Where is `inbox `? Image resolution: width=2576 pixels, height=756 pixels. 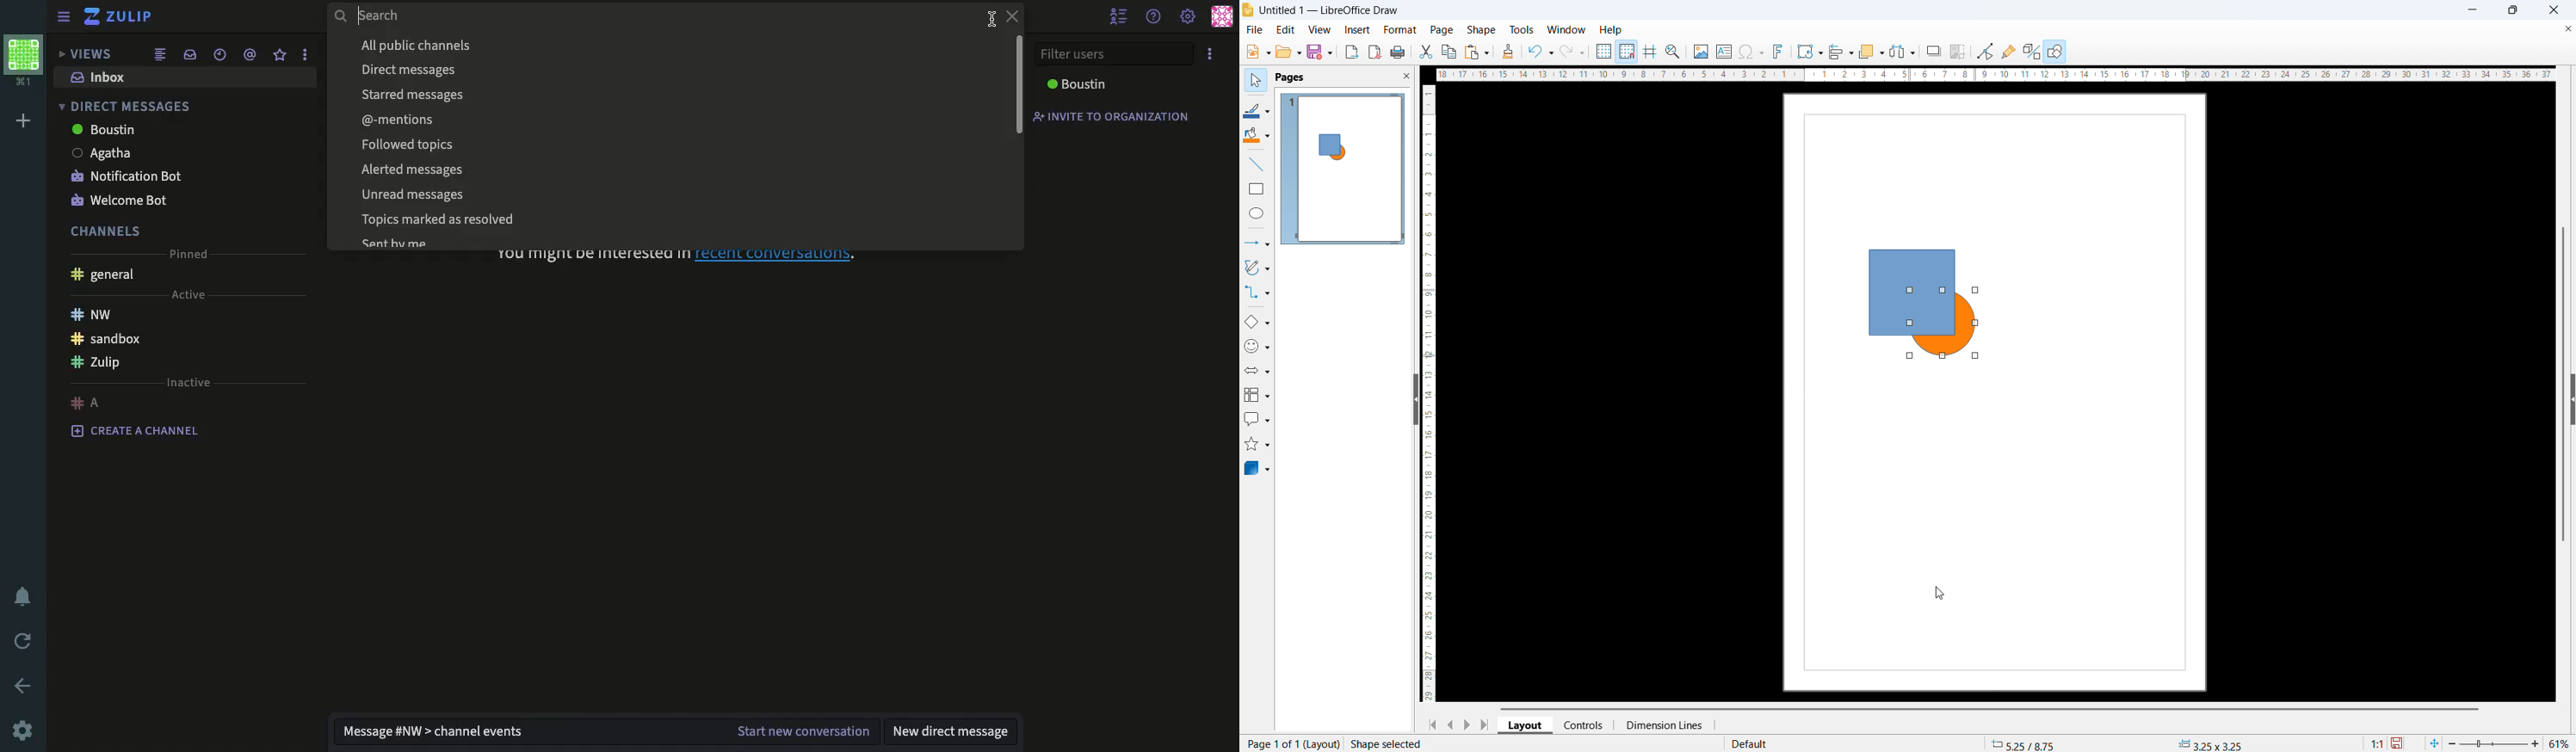
inbox  is located at coordinates (100, 78).